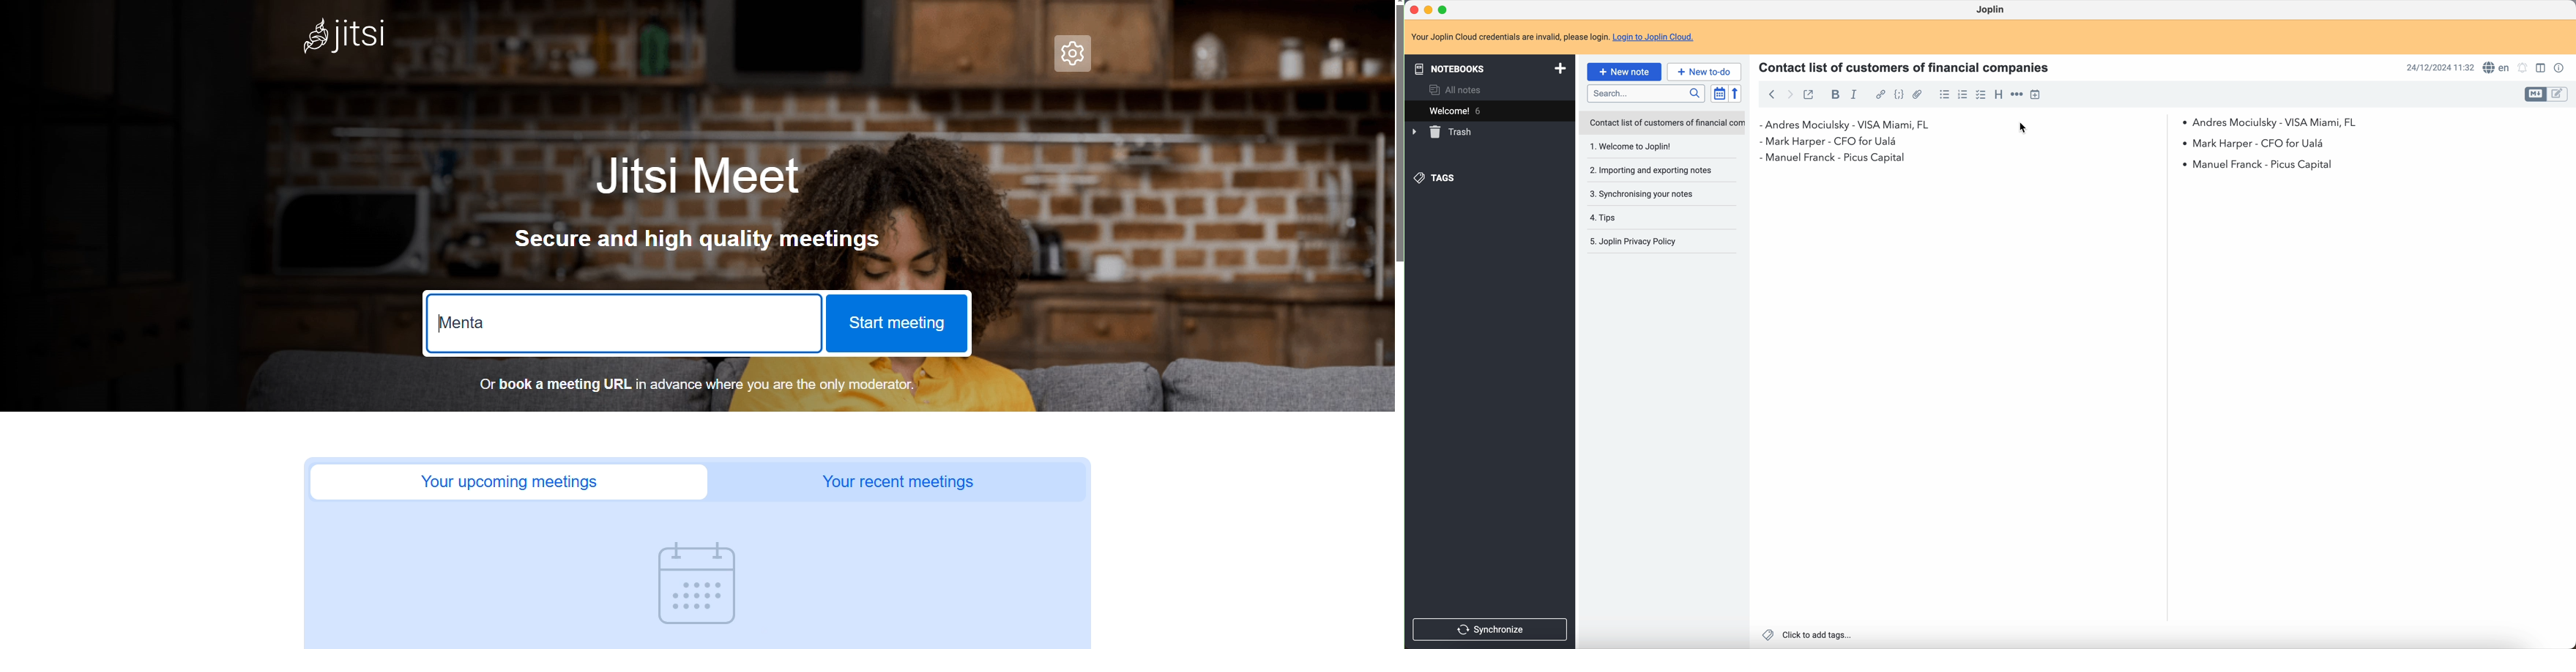 The image size is (2576, 672). What do you see at coordinates (2558, 95) in the screenshot?
I see `toggle edit layout` at bounding box center [2558, 95].